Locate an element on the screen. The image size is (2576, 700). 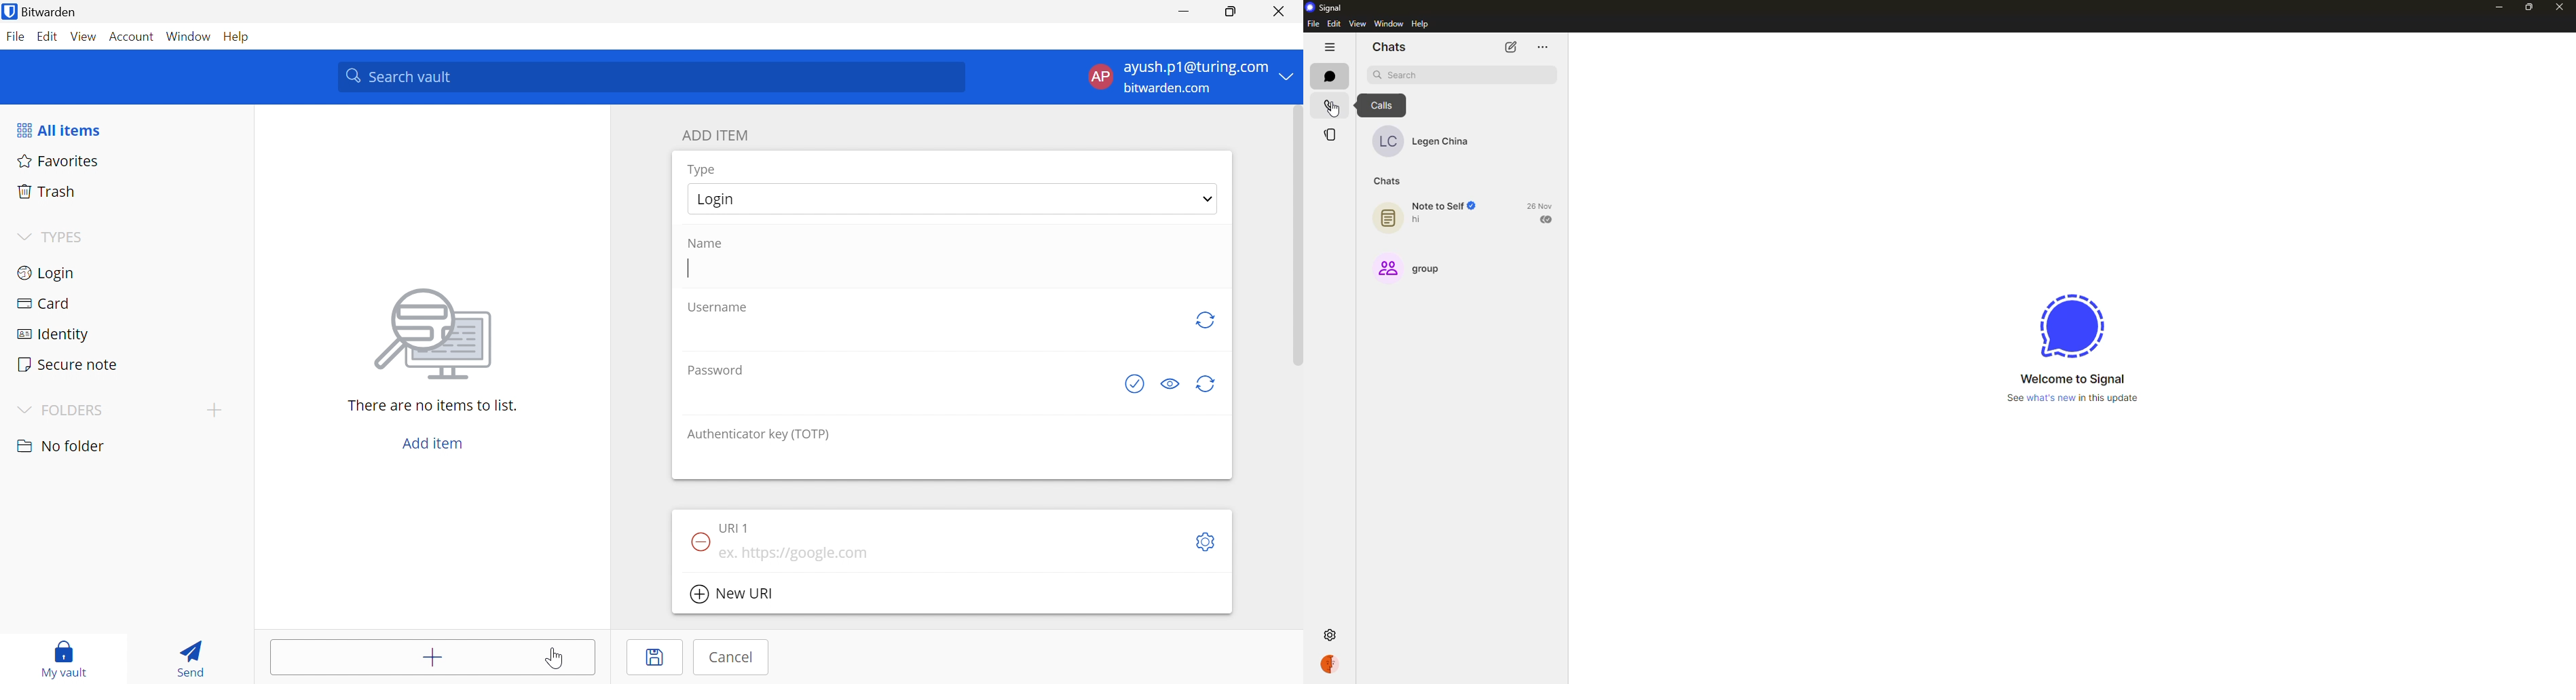
Toggle options is located at coordinates (1208, 543).